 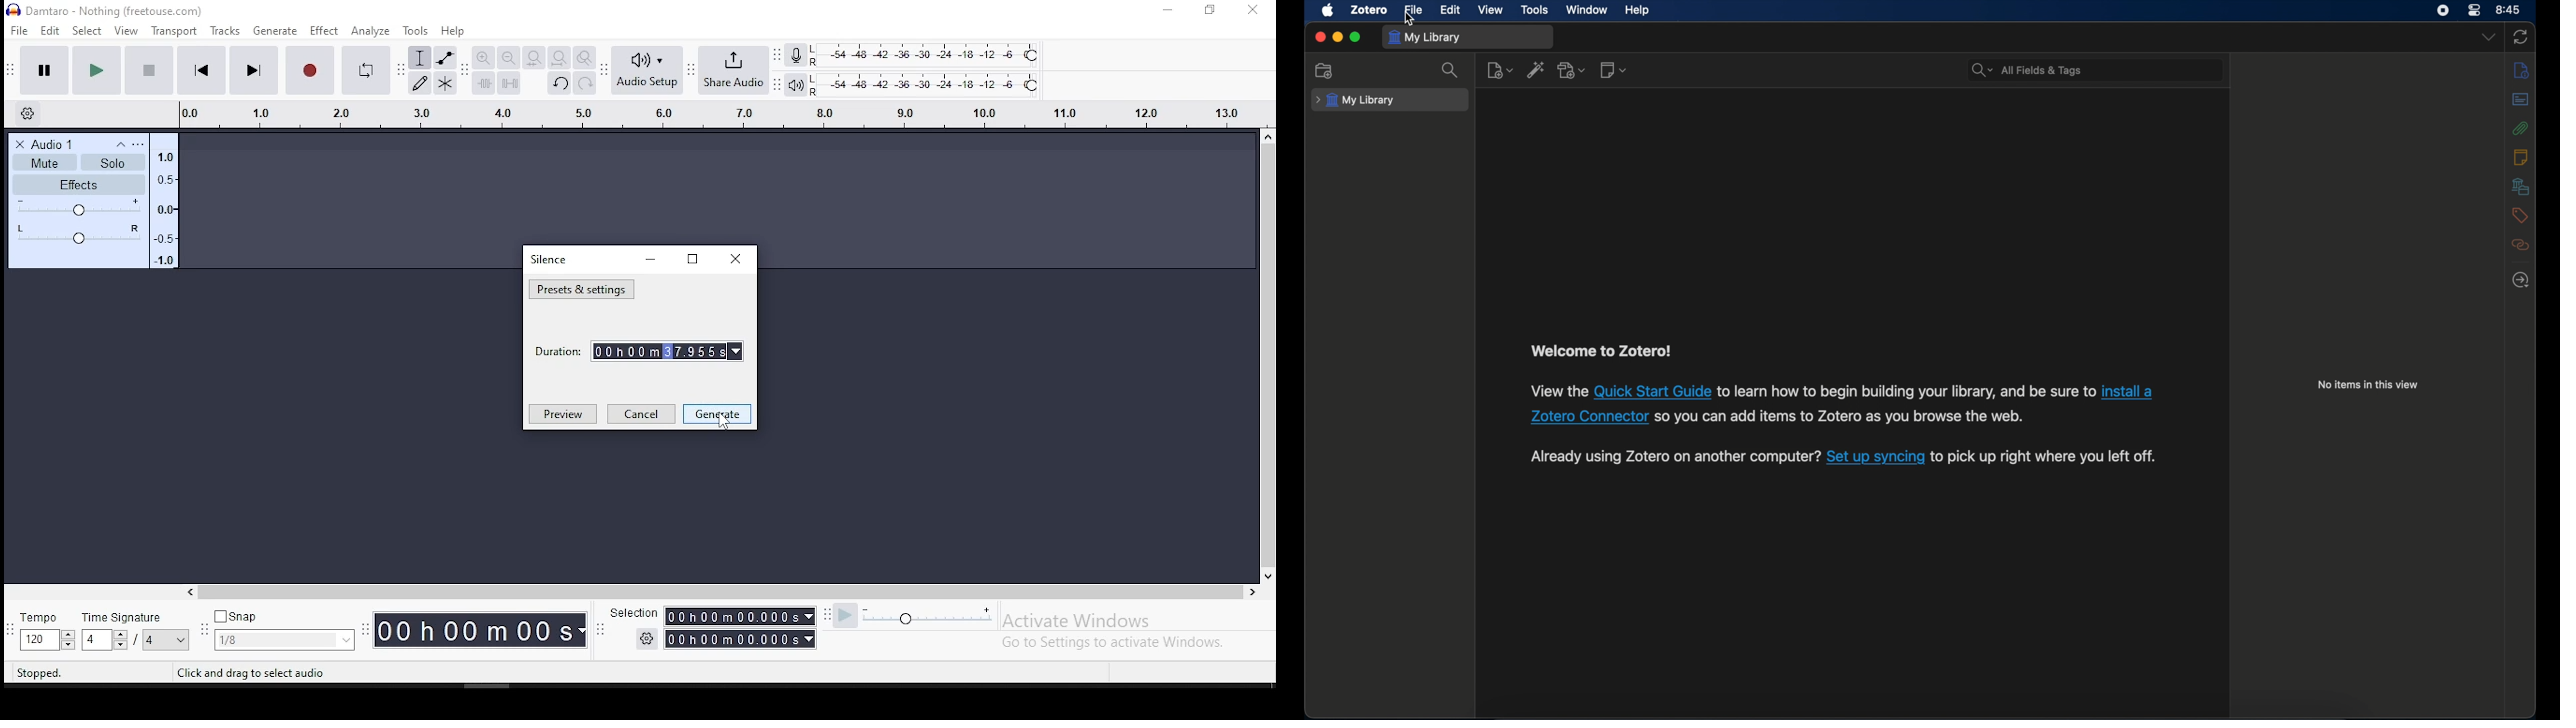 I want to click on timeline settings, so click(x=31, y=114).